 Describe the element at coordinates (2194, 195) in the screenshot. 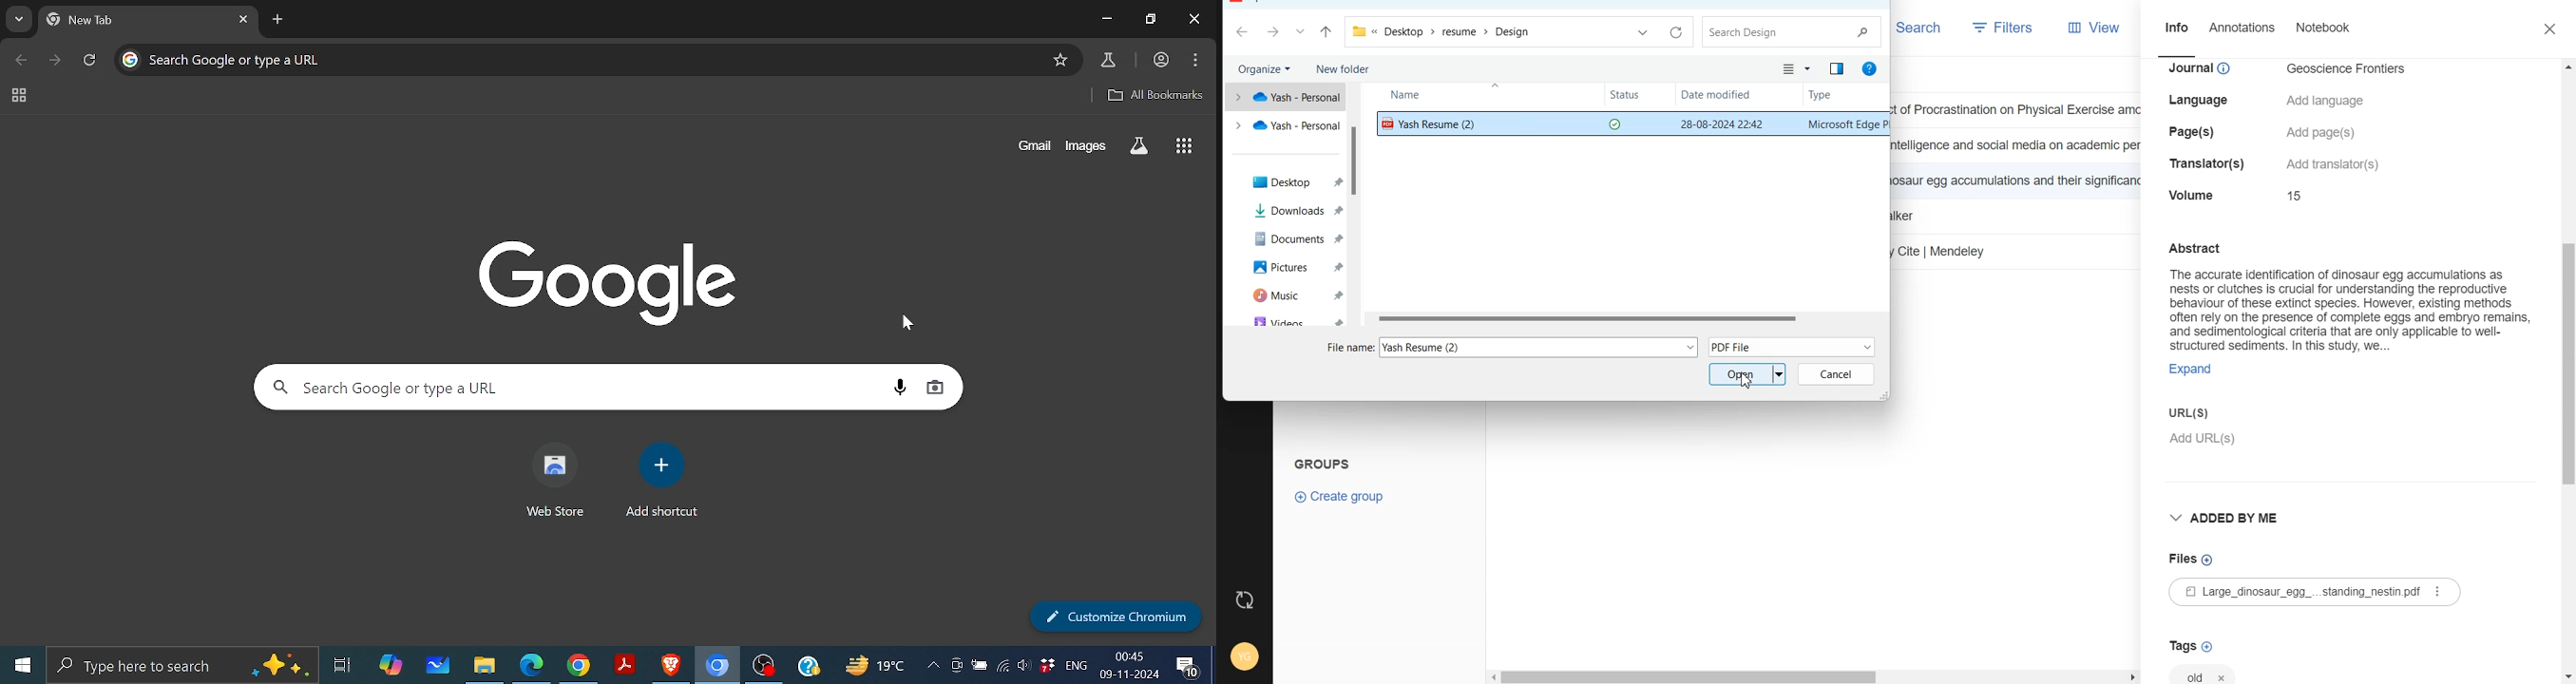

I see `details` at that location.